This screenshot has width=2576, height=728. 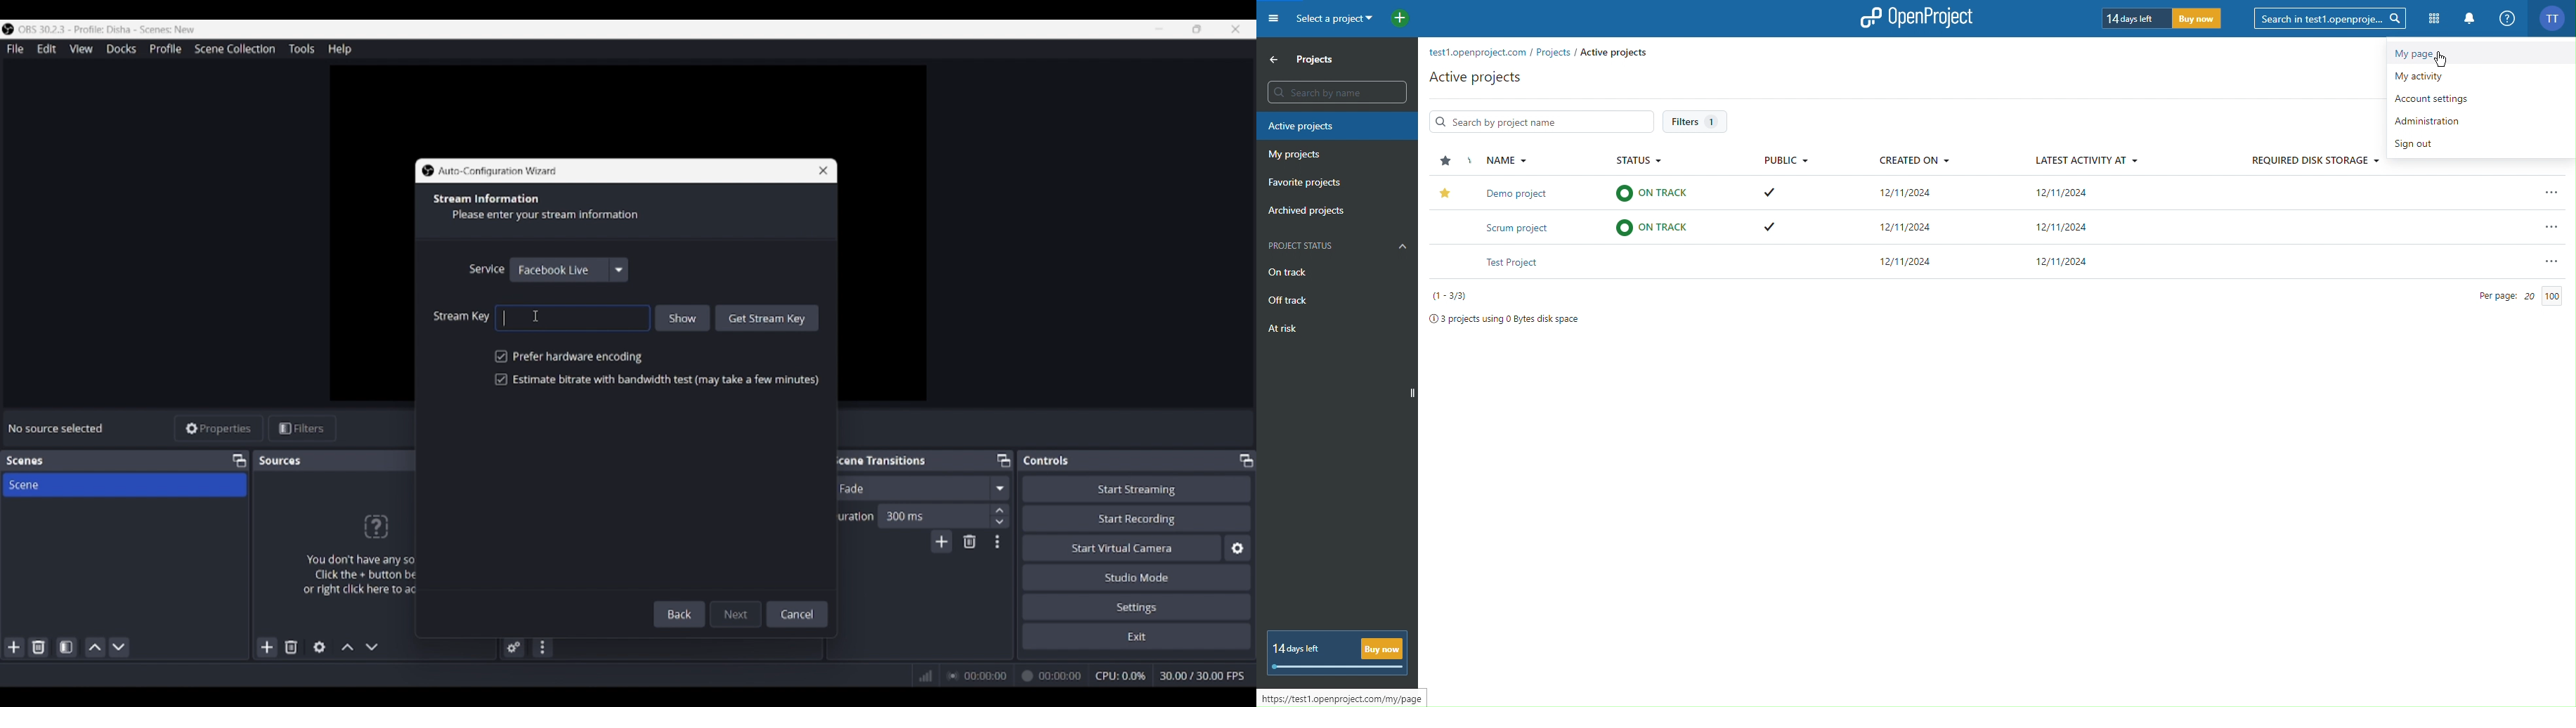 I want to click on Remove selected source, so click(x=291, y=647).